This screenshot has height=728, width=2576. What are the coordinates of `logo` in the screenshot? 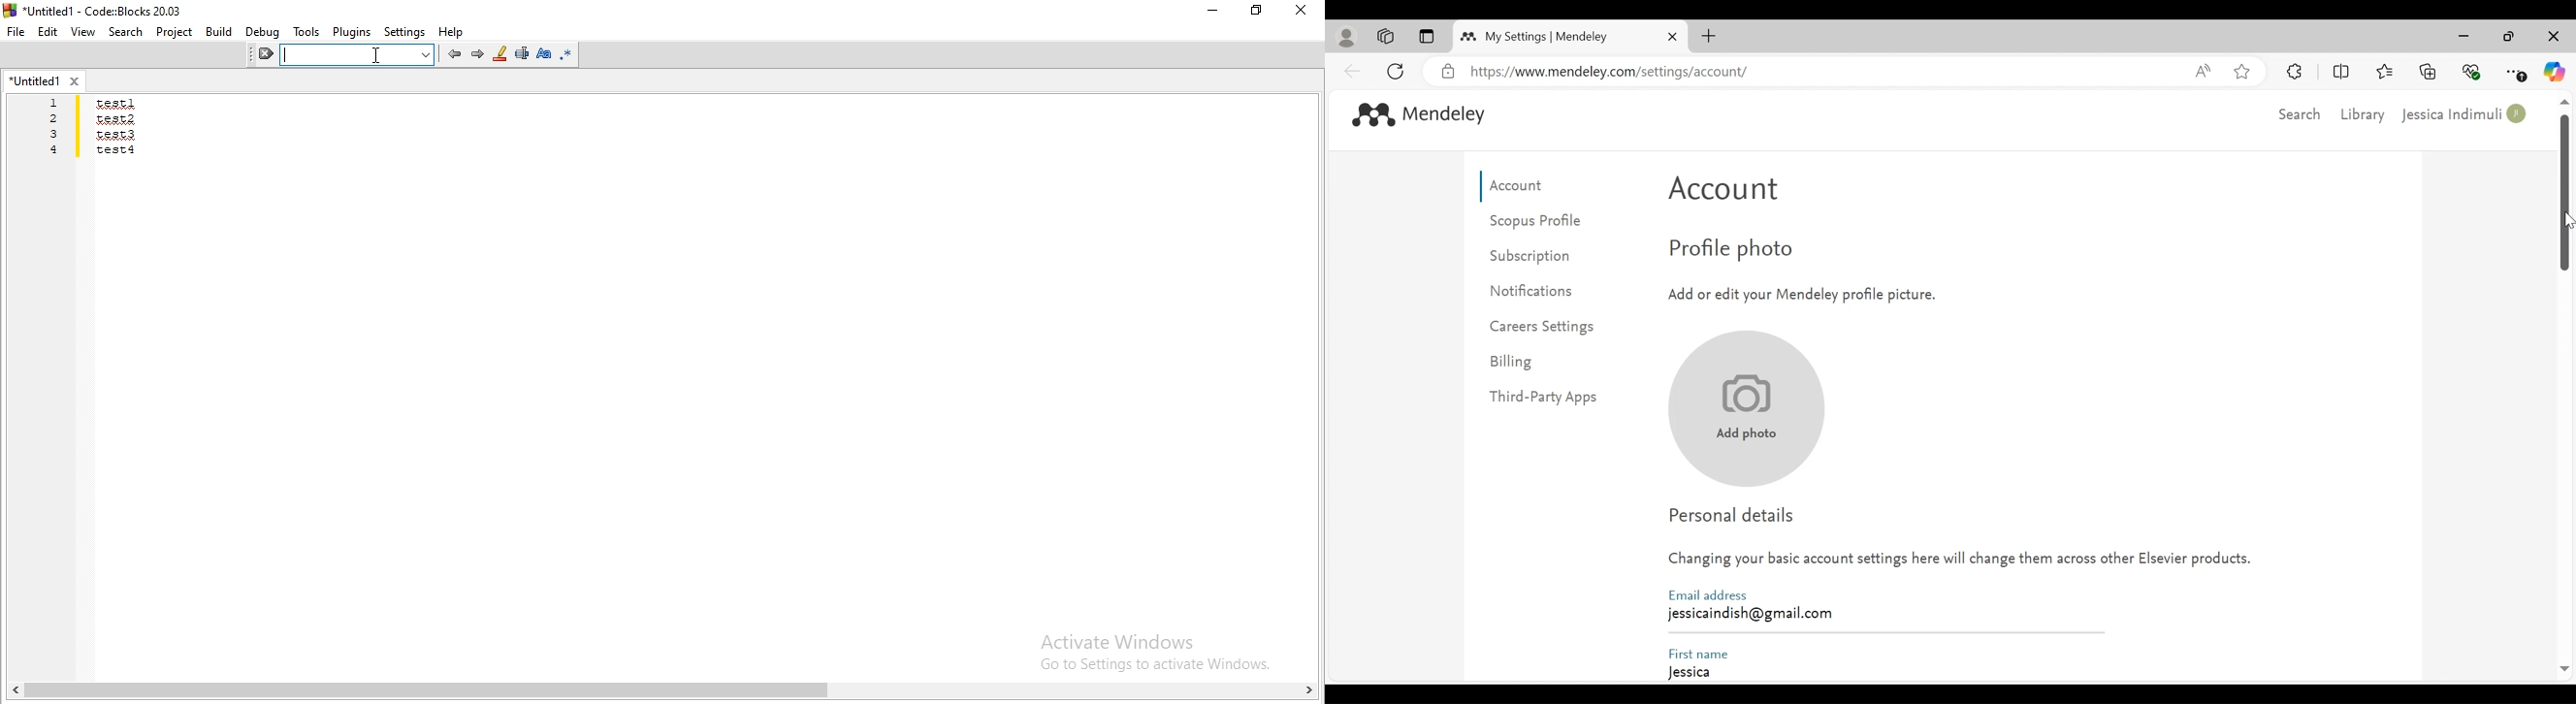 It's located at (10, 10).